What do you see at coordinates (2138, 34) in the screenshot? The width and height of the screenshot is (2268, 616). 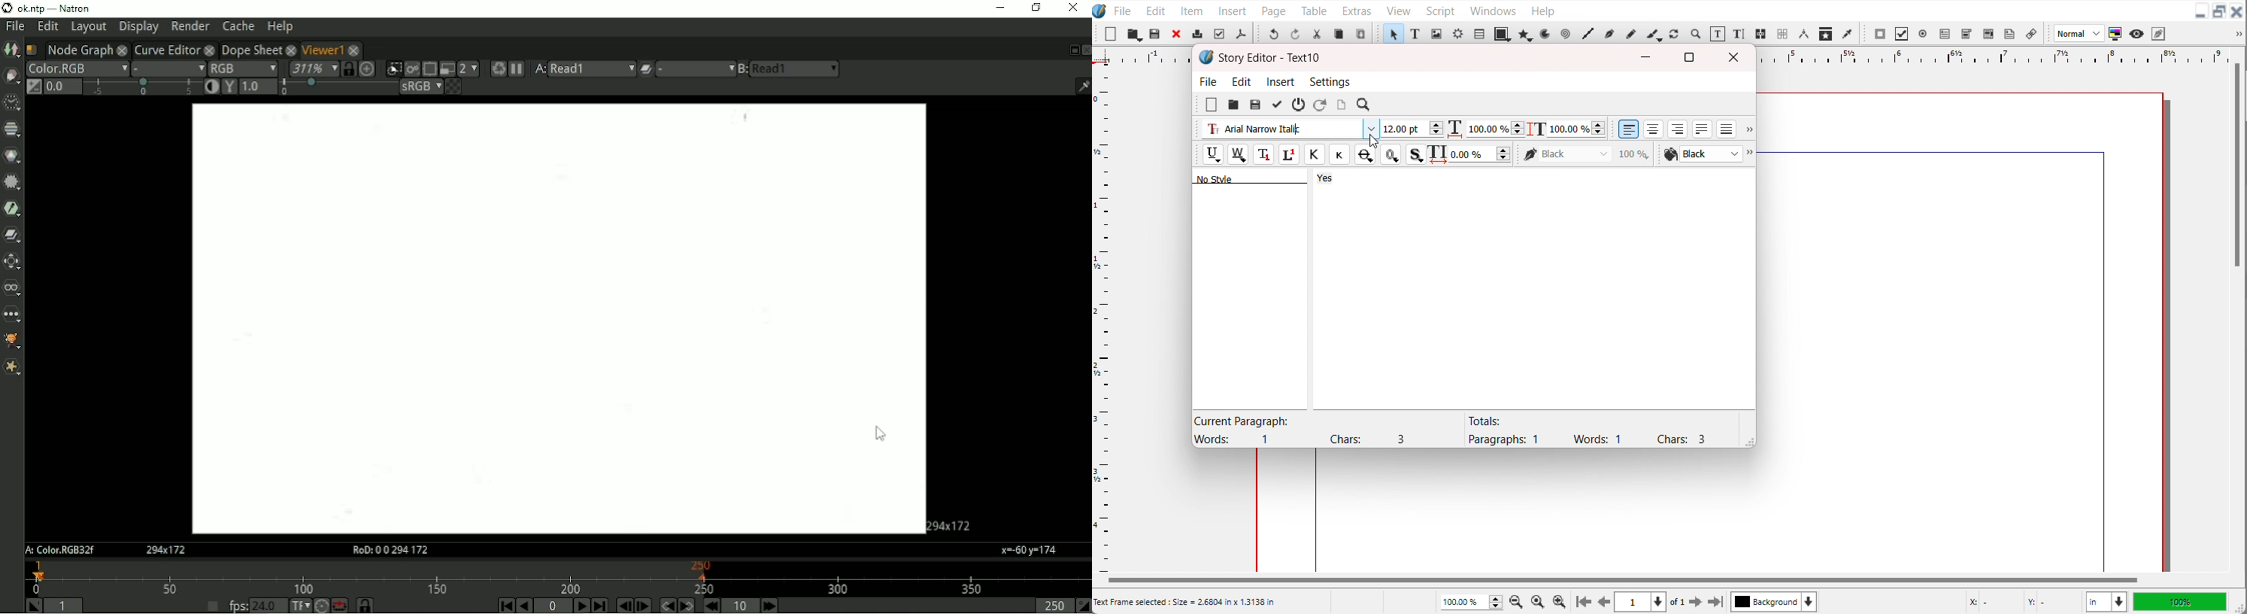 I see `Preview` at bounding box center [2138, 34].